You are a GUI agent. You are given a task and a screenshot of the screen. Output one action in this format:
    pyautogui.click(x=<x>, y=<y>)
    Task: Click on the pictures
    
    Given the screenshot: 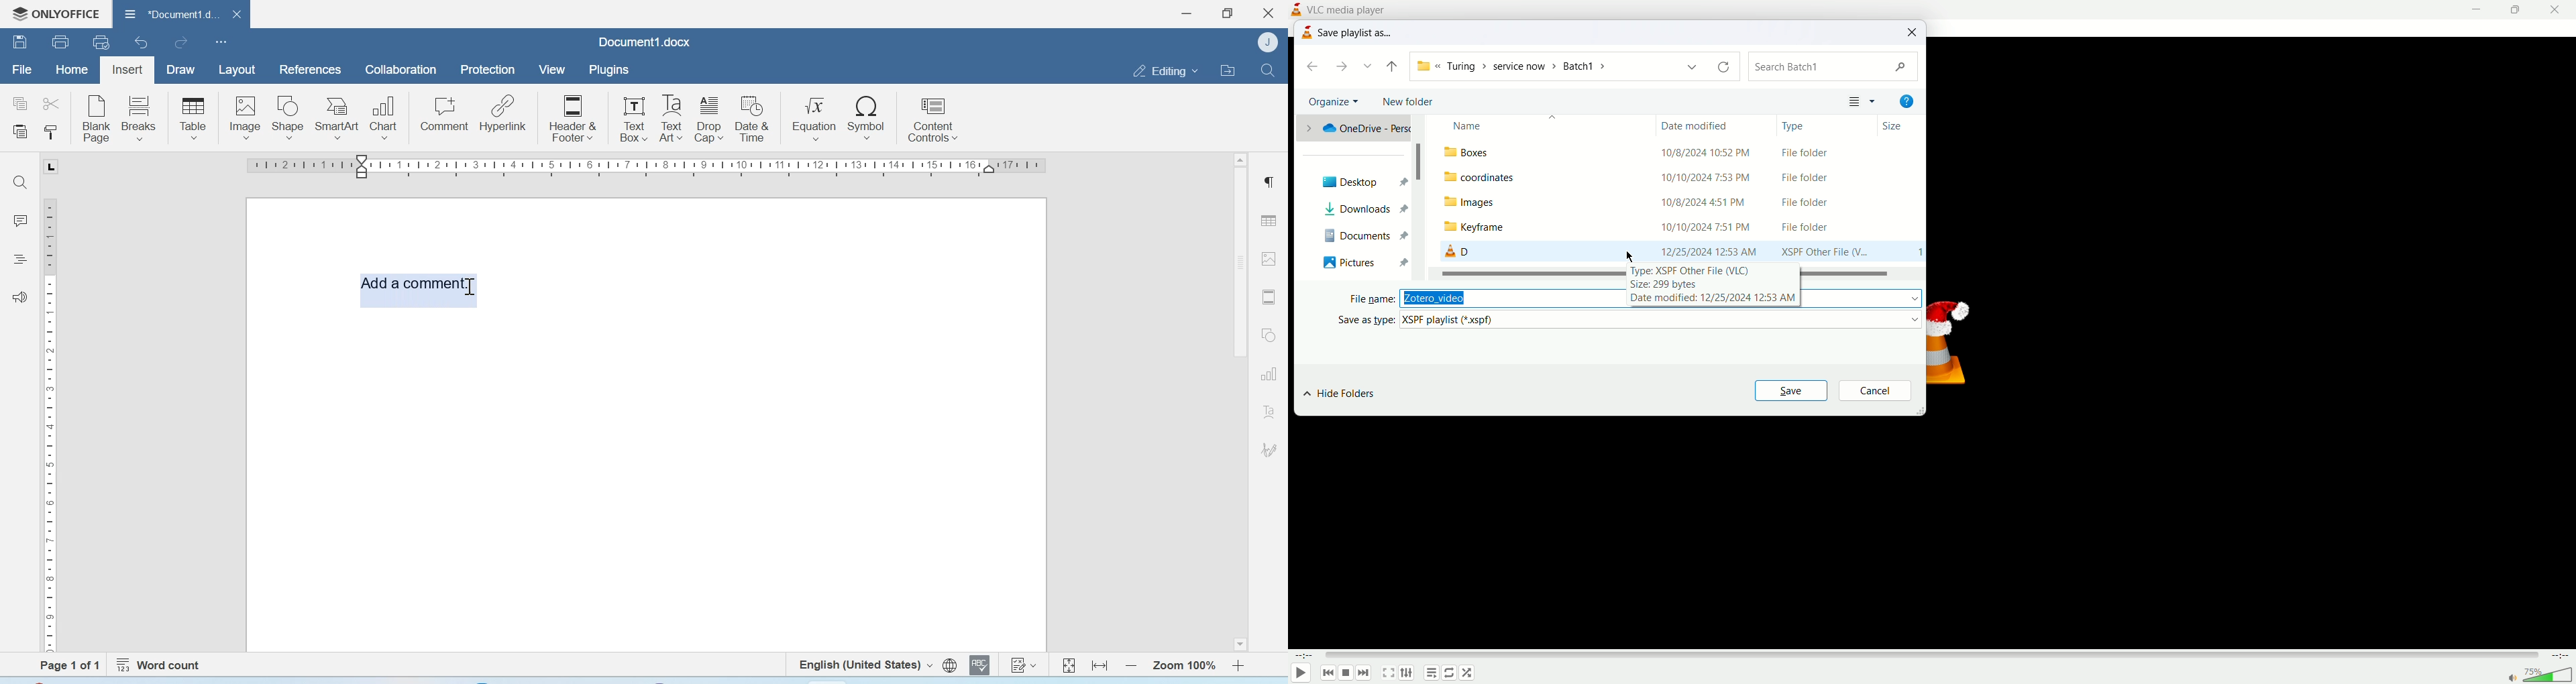 What is the action you would take?
    pyautogui.click(x=1350, y=261)
    